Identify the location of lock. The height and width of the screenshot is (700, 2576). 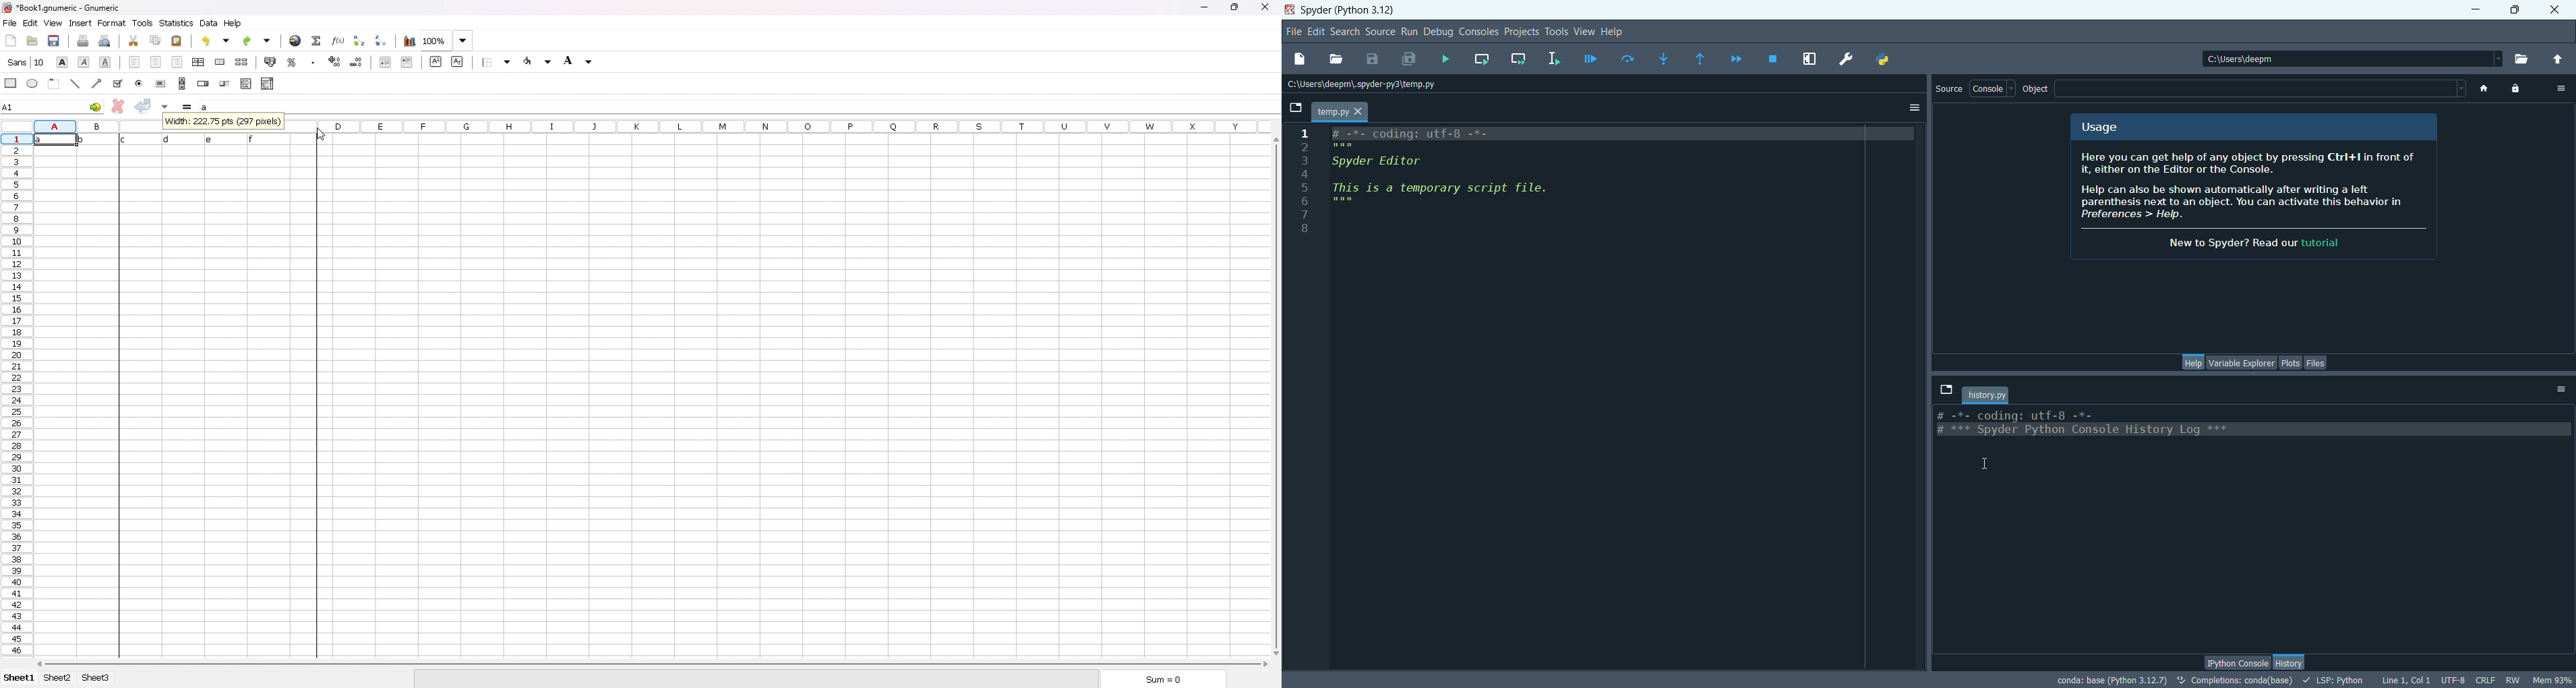
(2516, 90).